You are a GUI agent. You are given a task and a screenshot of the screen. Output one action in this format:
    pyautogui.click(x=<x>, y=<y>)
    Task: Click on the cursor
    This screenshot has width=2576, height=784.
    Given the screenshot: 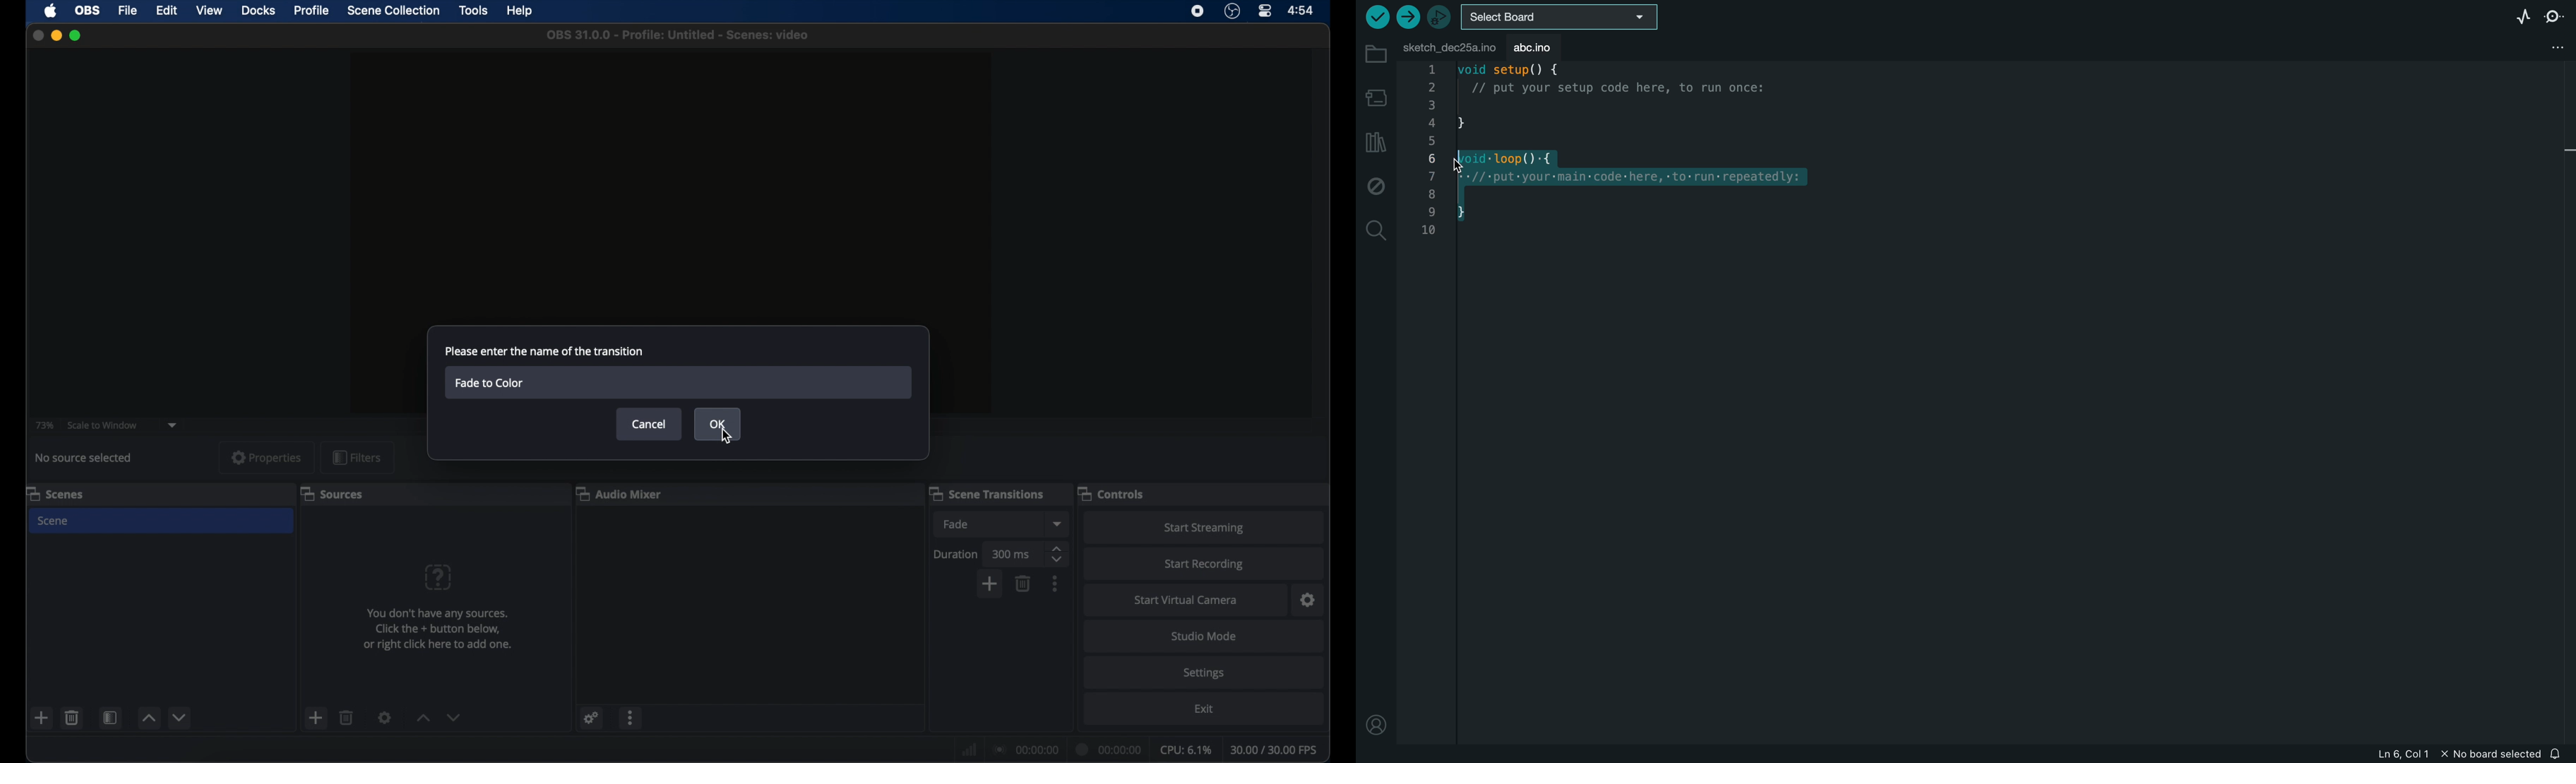 What is the action you would take?
    pyautogui.click(x=726, y=438)
    